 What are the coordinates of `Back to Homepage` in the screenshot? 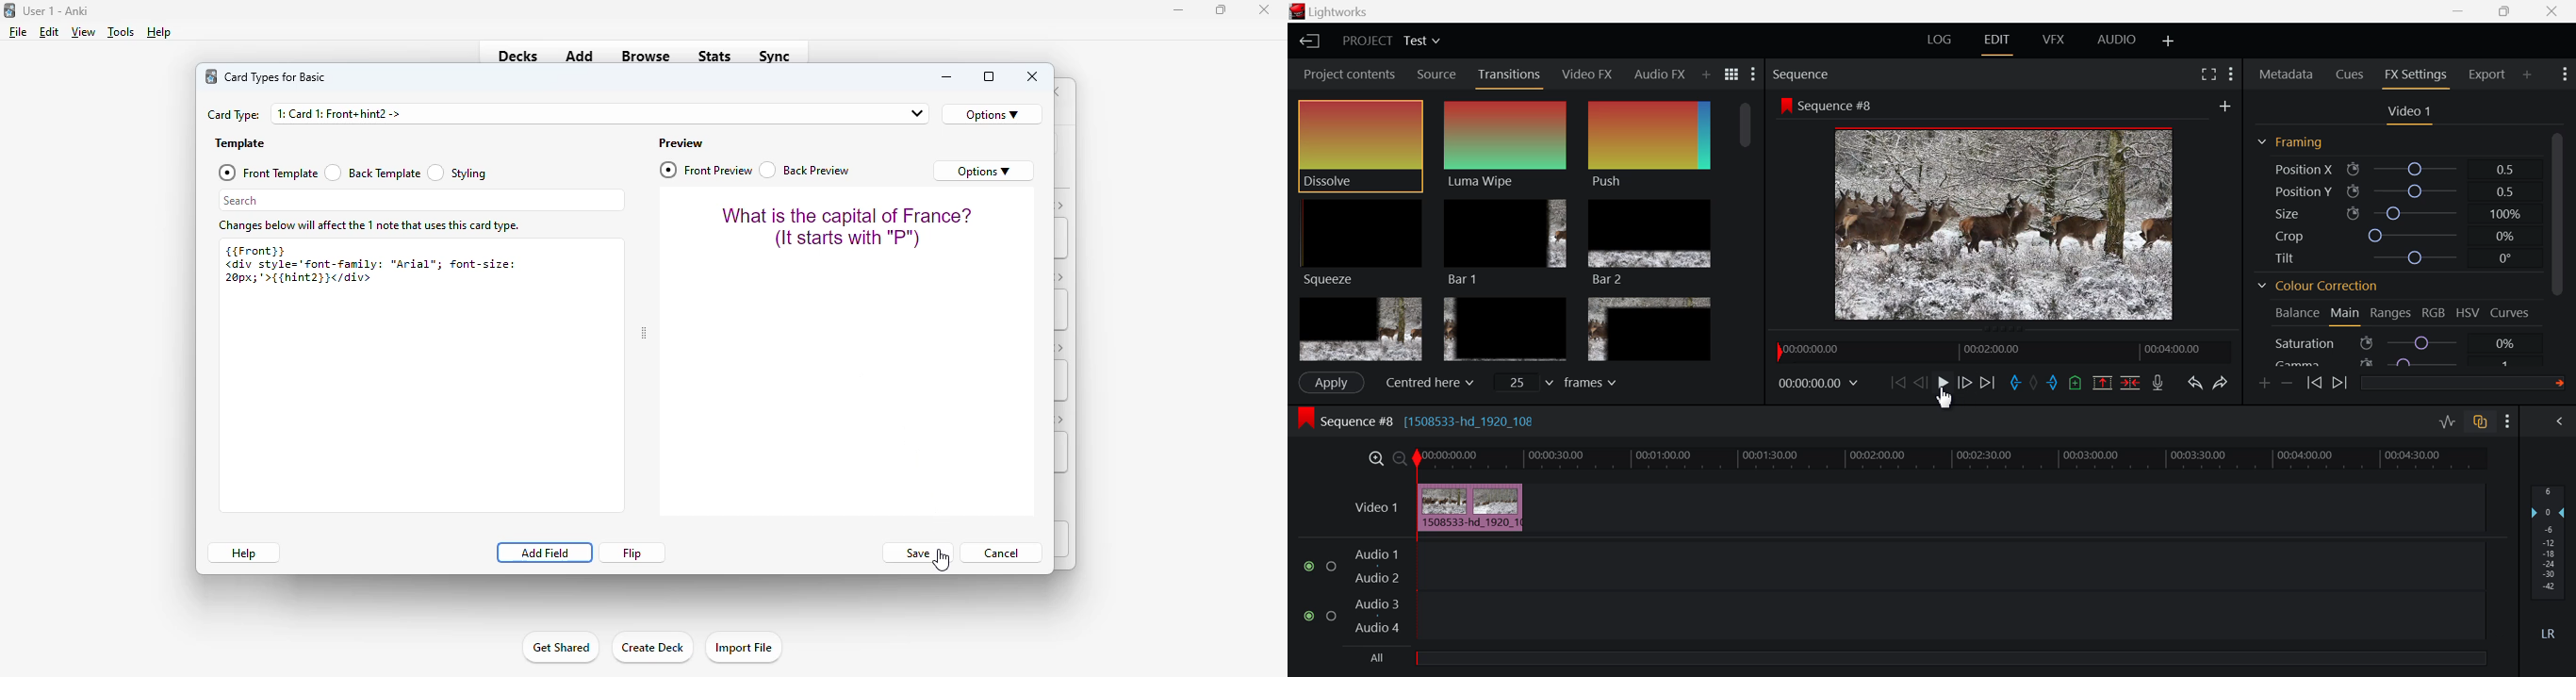 It's located at (1305, 42).